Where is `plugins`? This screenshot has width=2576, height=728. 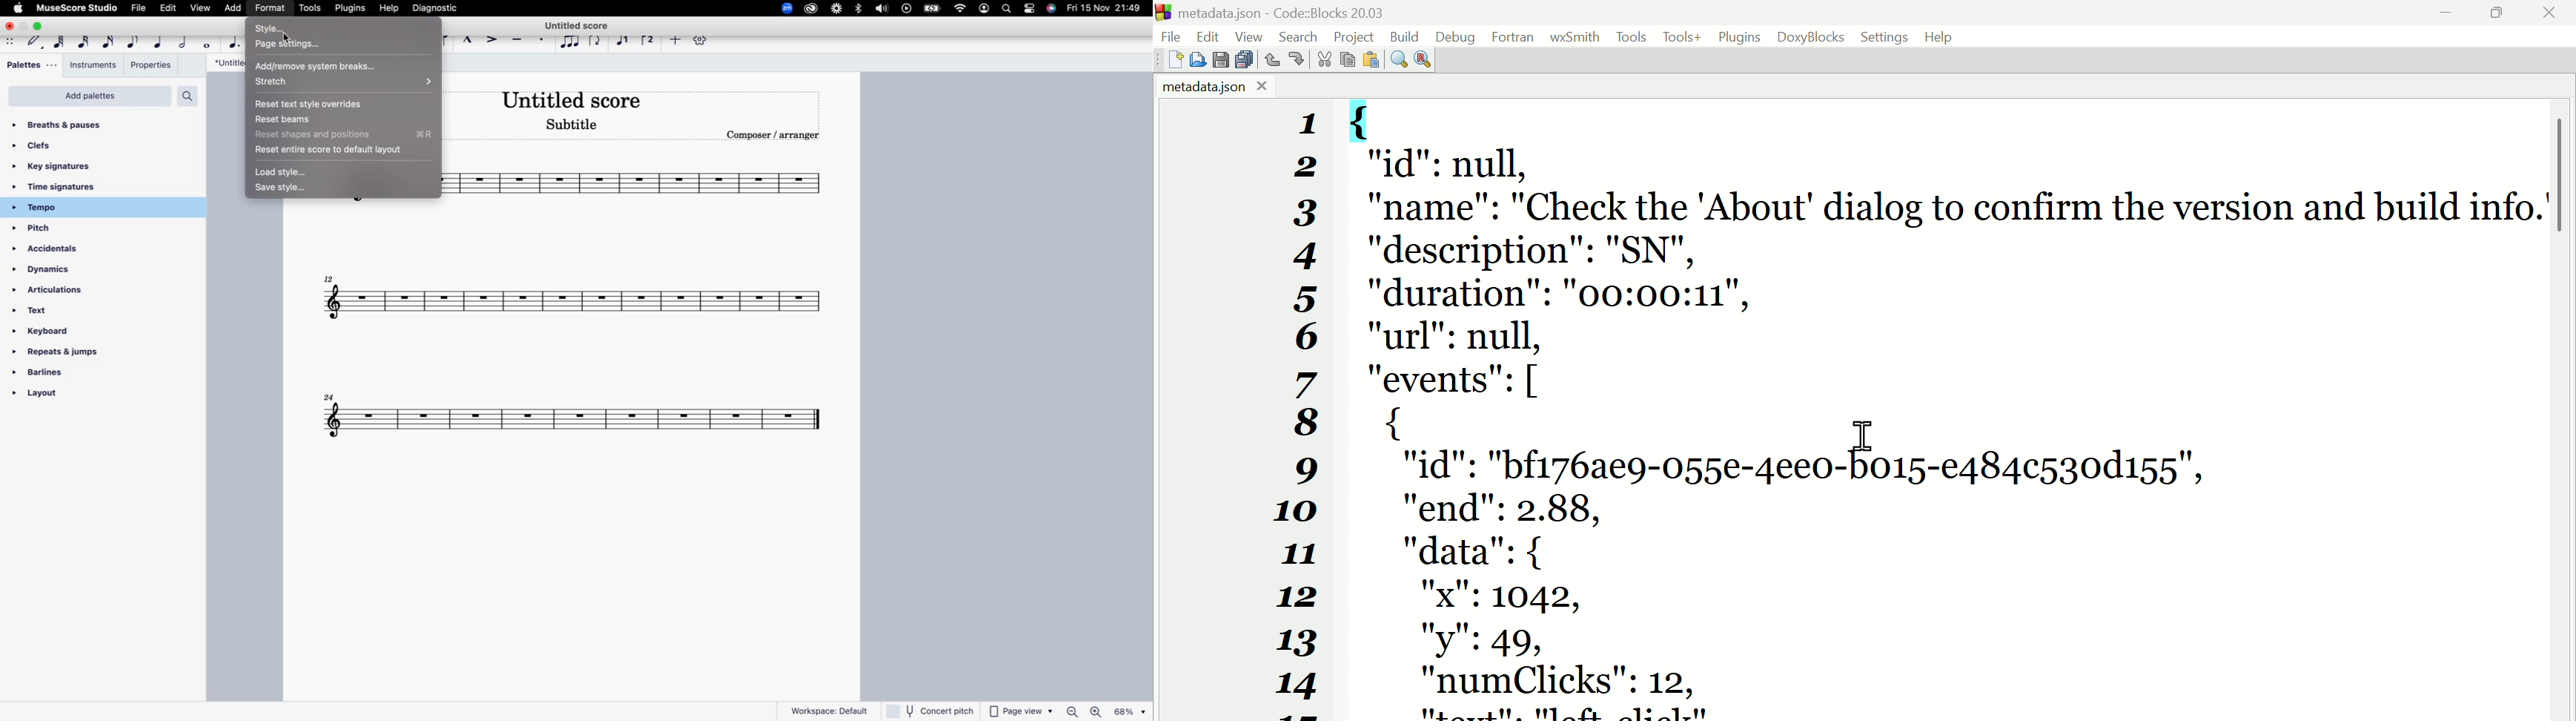
plugins is located at coordinates (353, 7).